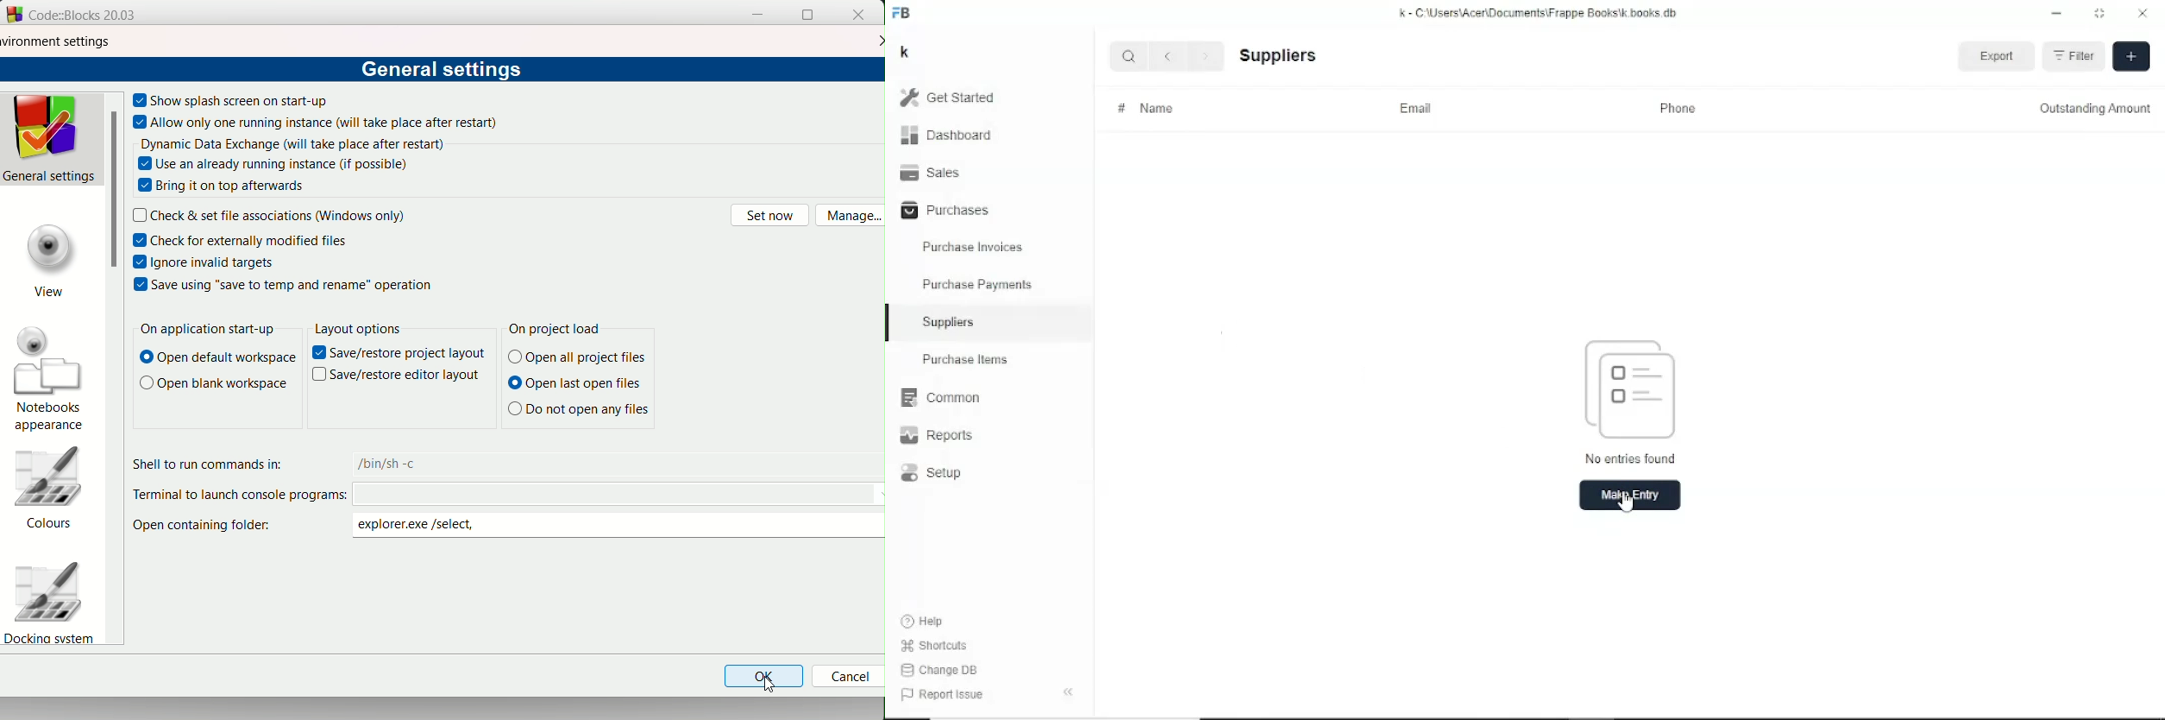 The height and width of the screenshot is (728, 2184). What do you see at coordinates (931, 473) in the screenshot?
I see `Setup` at bounding box center [931, 473].